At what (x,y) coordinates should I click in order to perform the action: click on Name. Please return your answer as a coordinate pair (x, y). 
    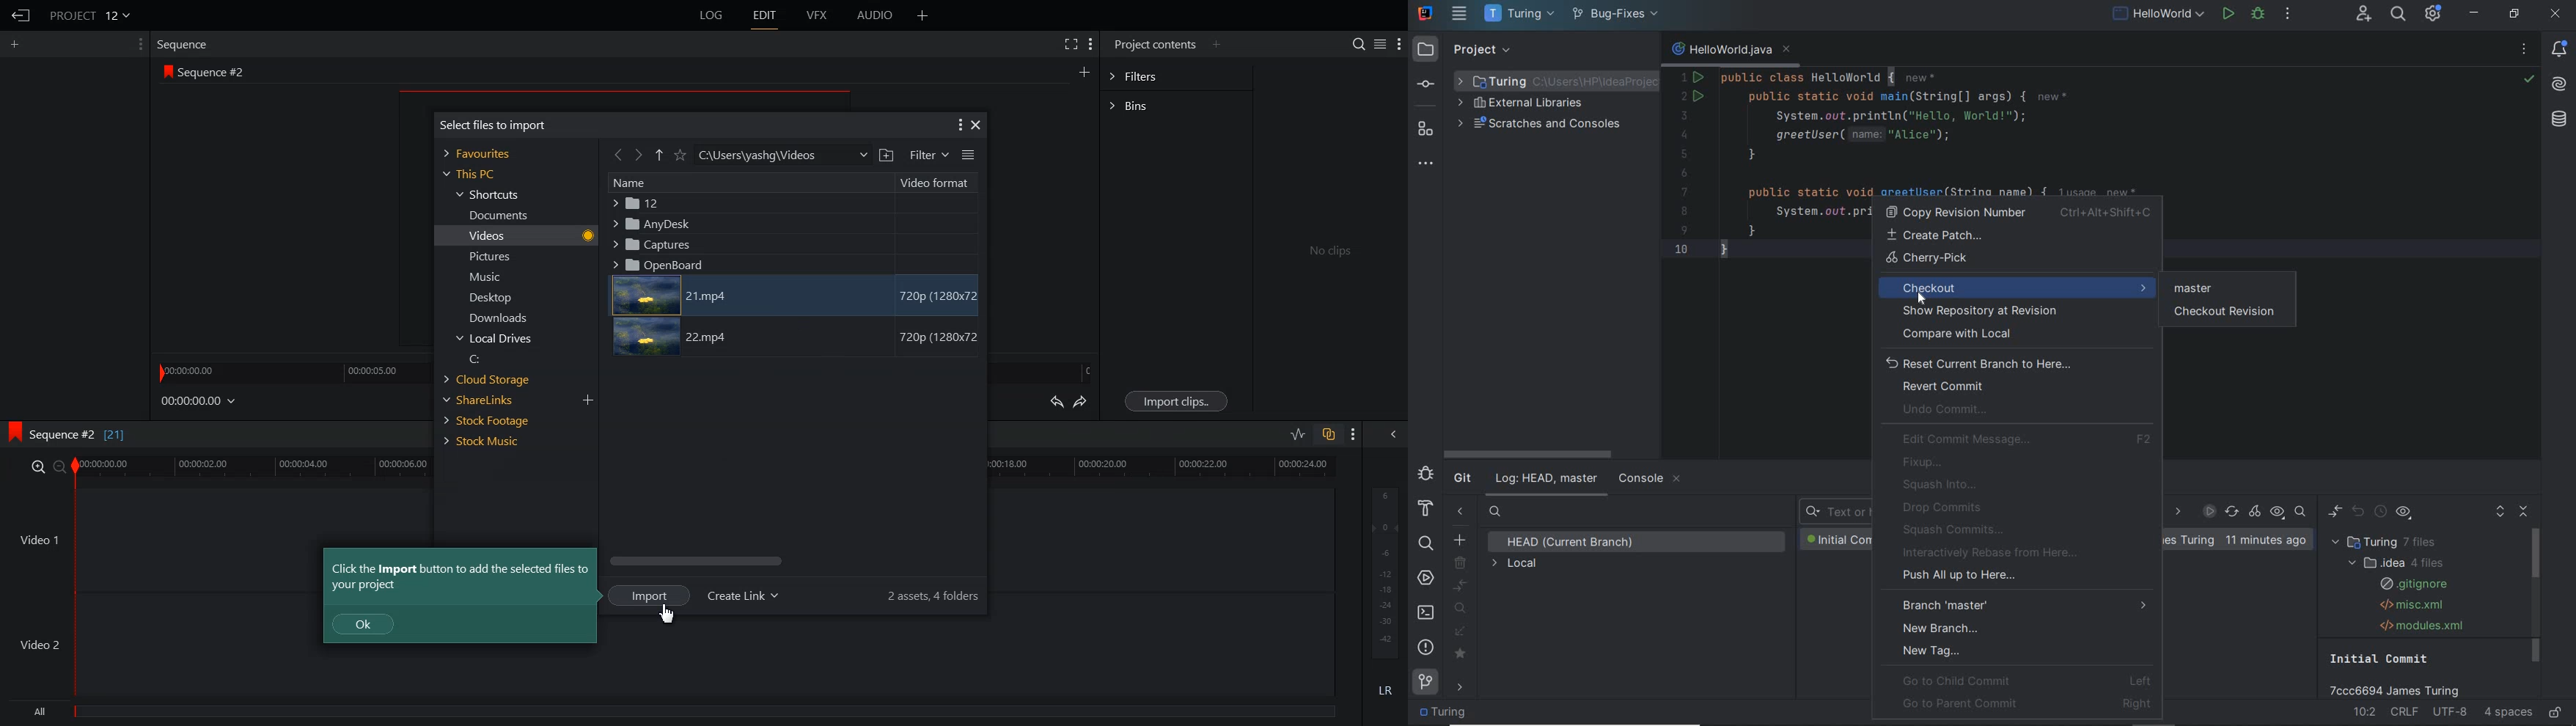
    Looking at the image, I should click on (750, 183).